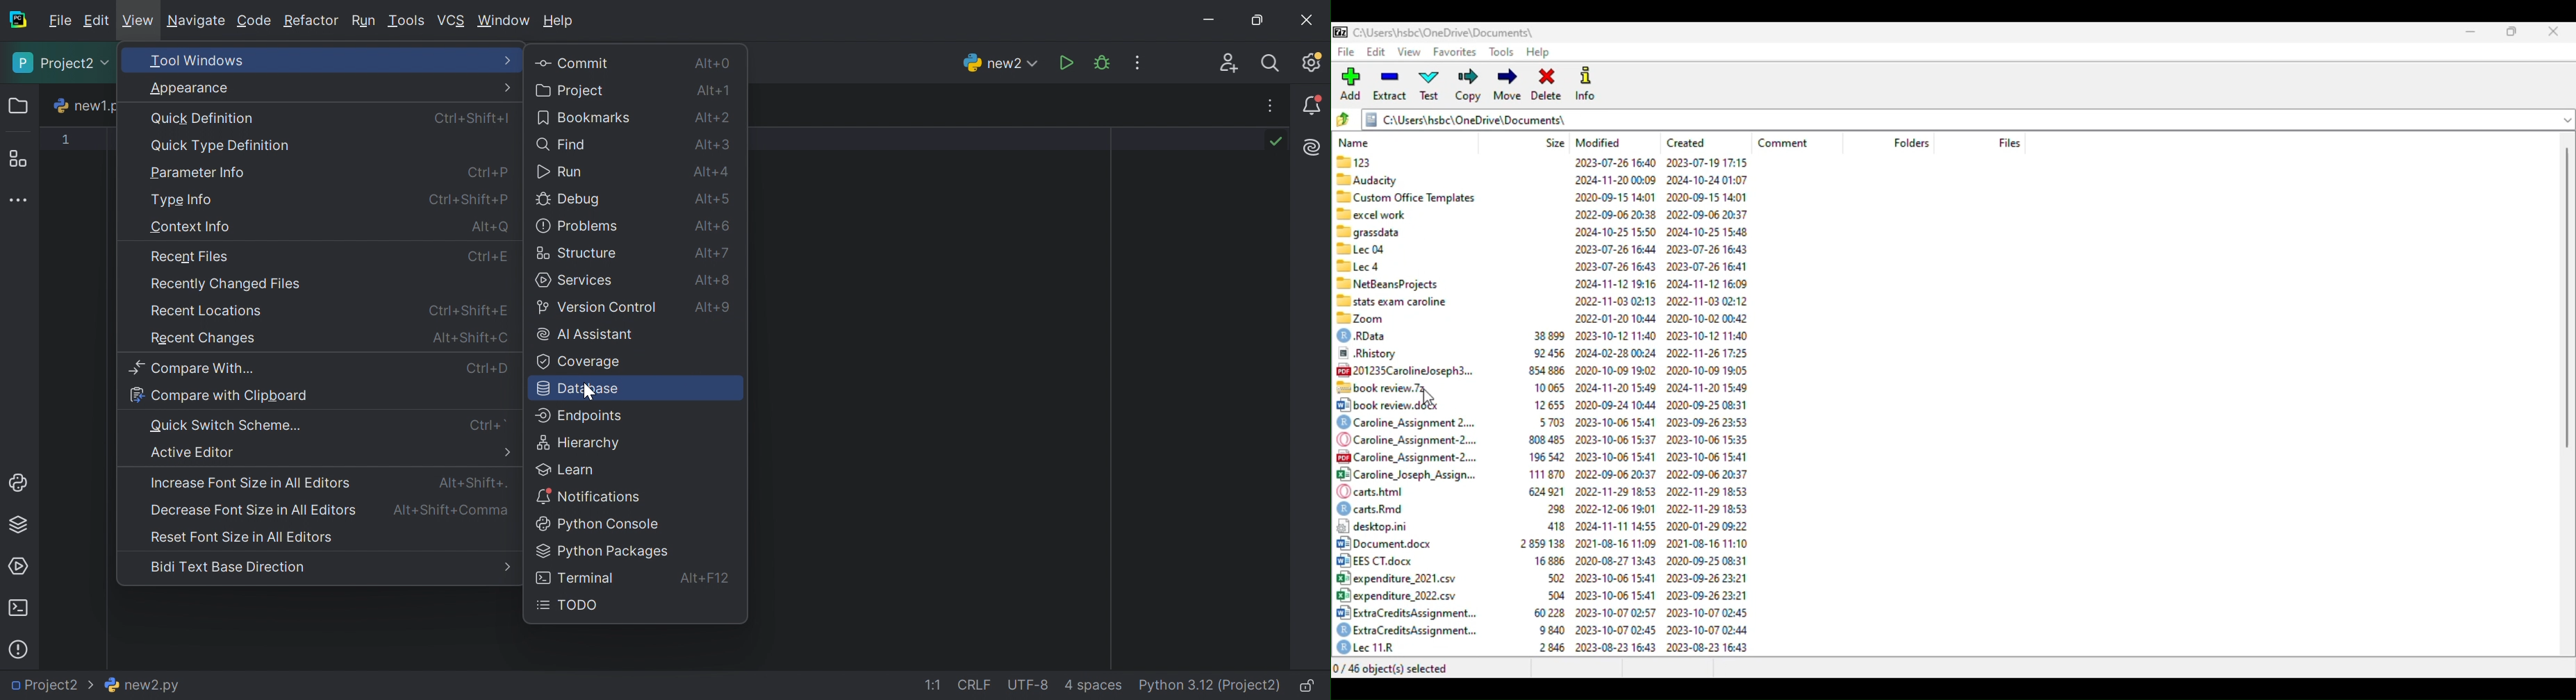  Describe the element at coordinates (1391, 668) in the screenshot. I see `0/46 object(s) selected` at that location.